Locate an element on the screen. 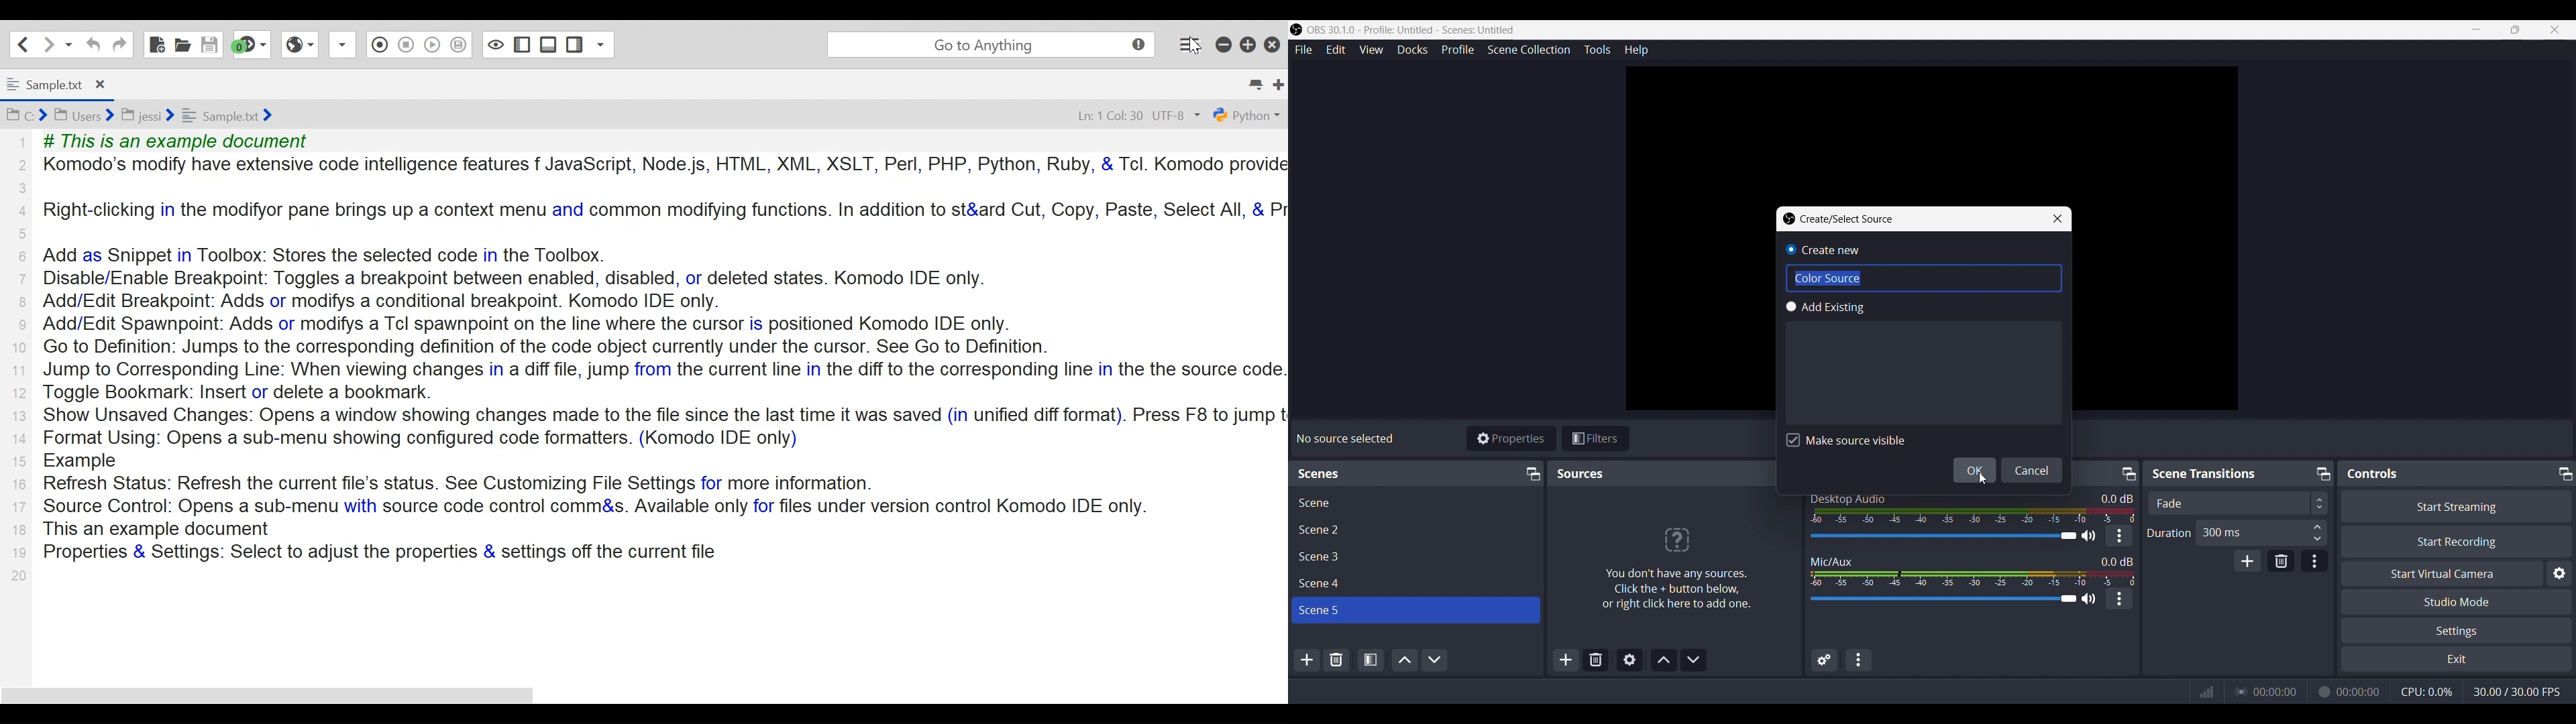  Open Sources Properties is located at coordinates (1629, 659).